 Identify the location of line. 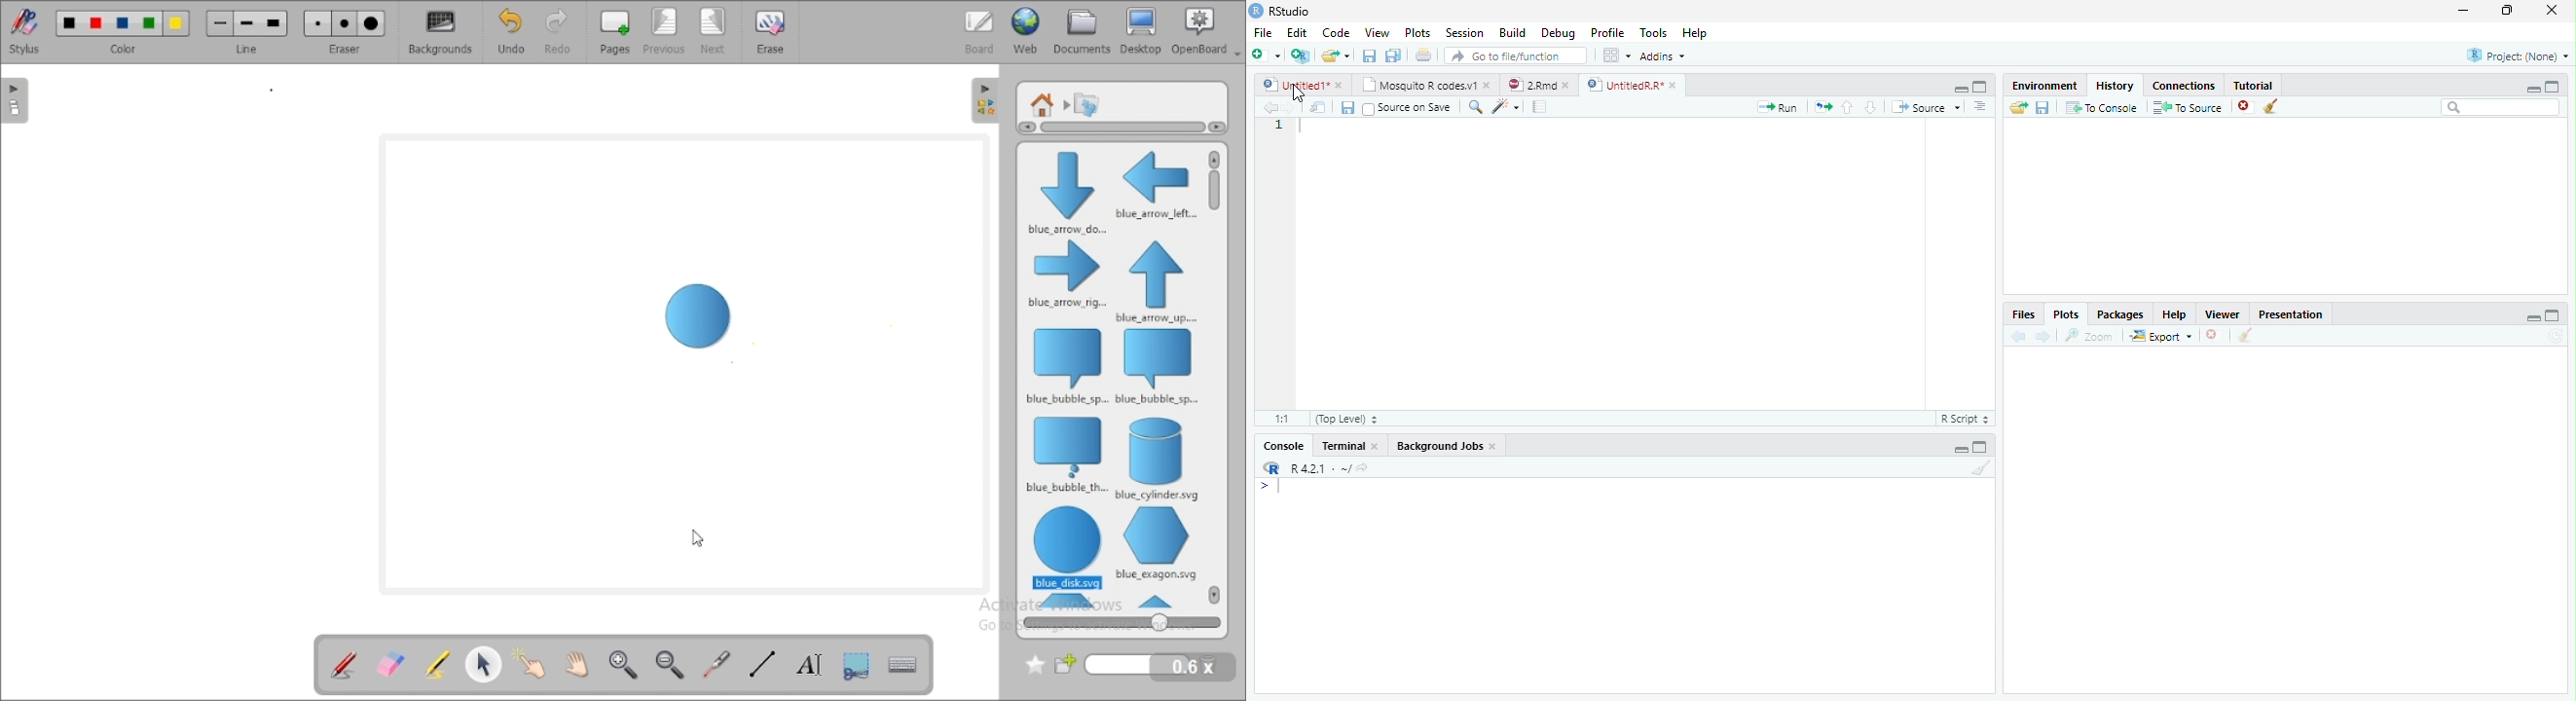
(247, 31).